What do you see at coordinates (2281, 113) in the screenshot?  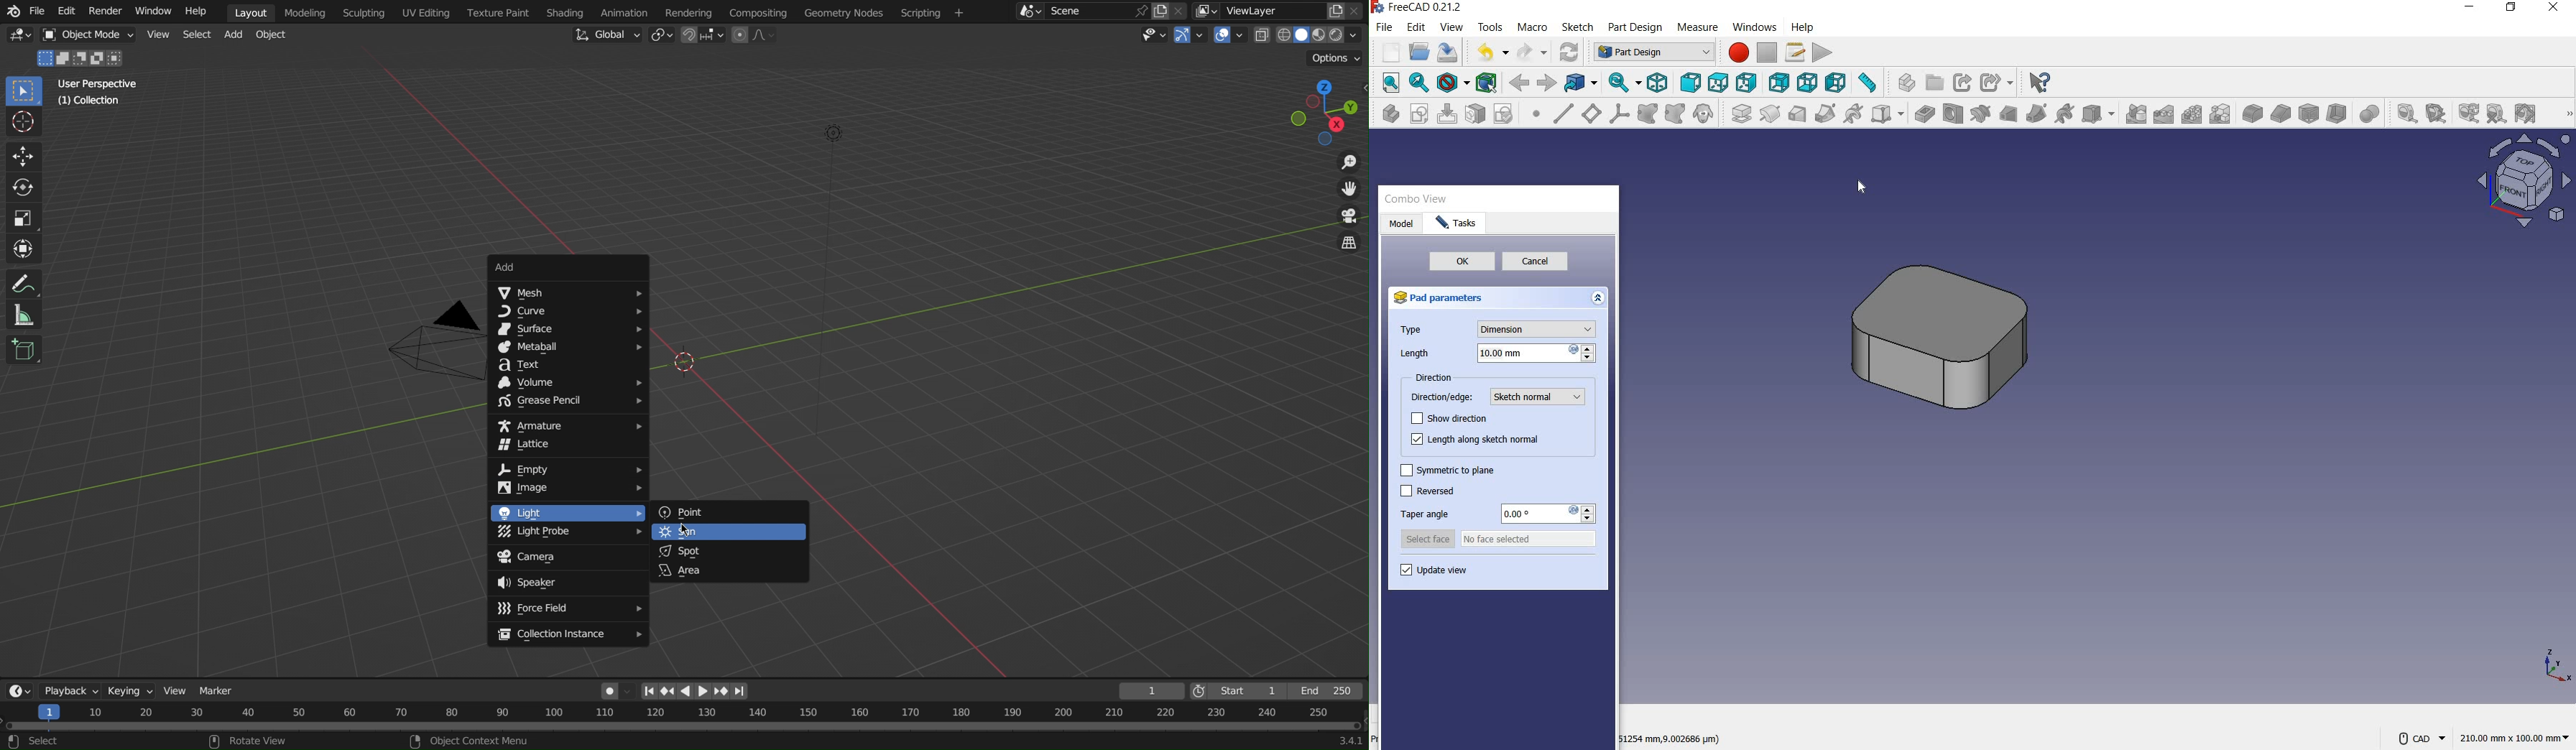 I see `chamfer` at bounding box center [2281, 113].